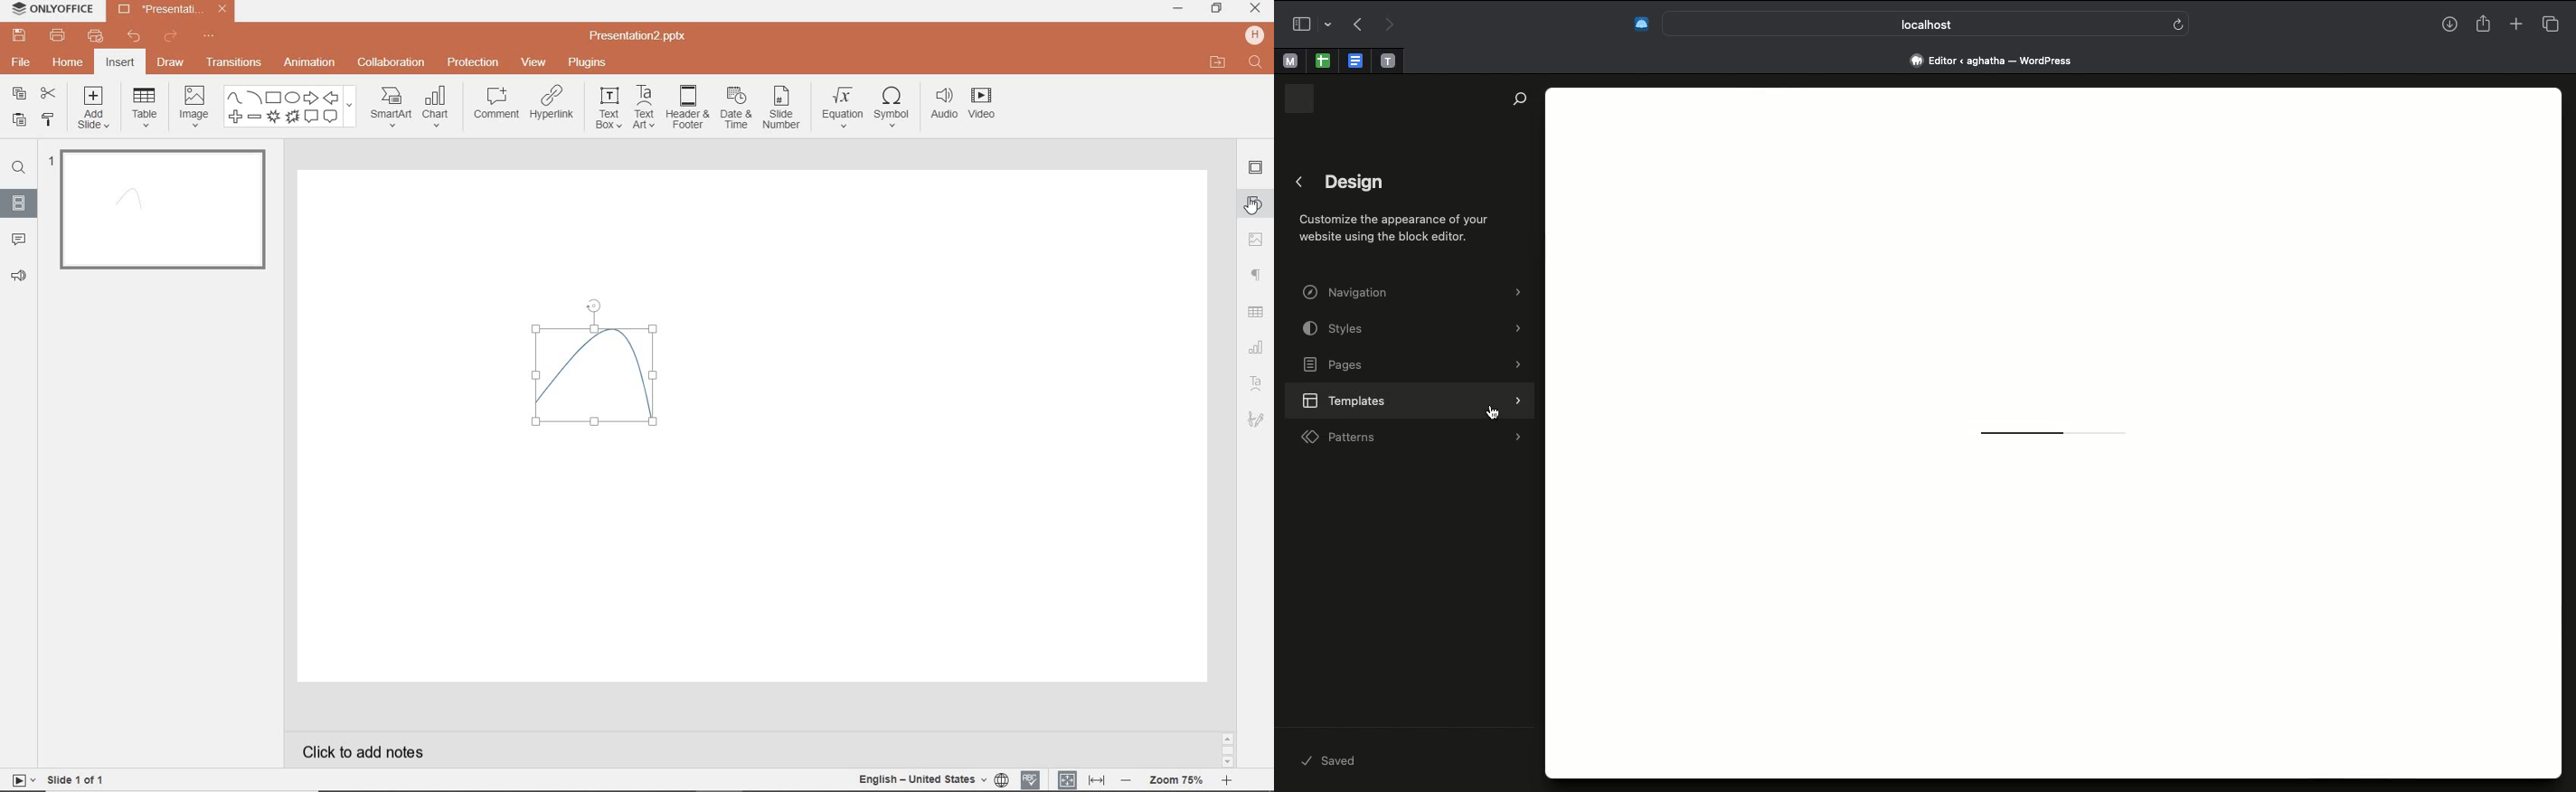 Image resolution: width=2576 pixels, height=812 pixels. What do you see at coordinates (644, 108) in the screenshot?
I see `TEXTART` at bounding box center [644, 108].